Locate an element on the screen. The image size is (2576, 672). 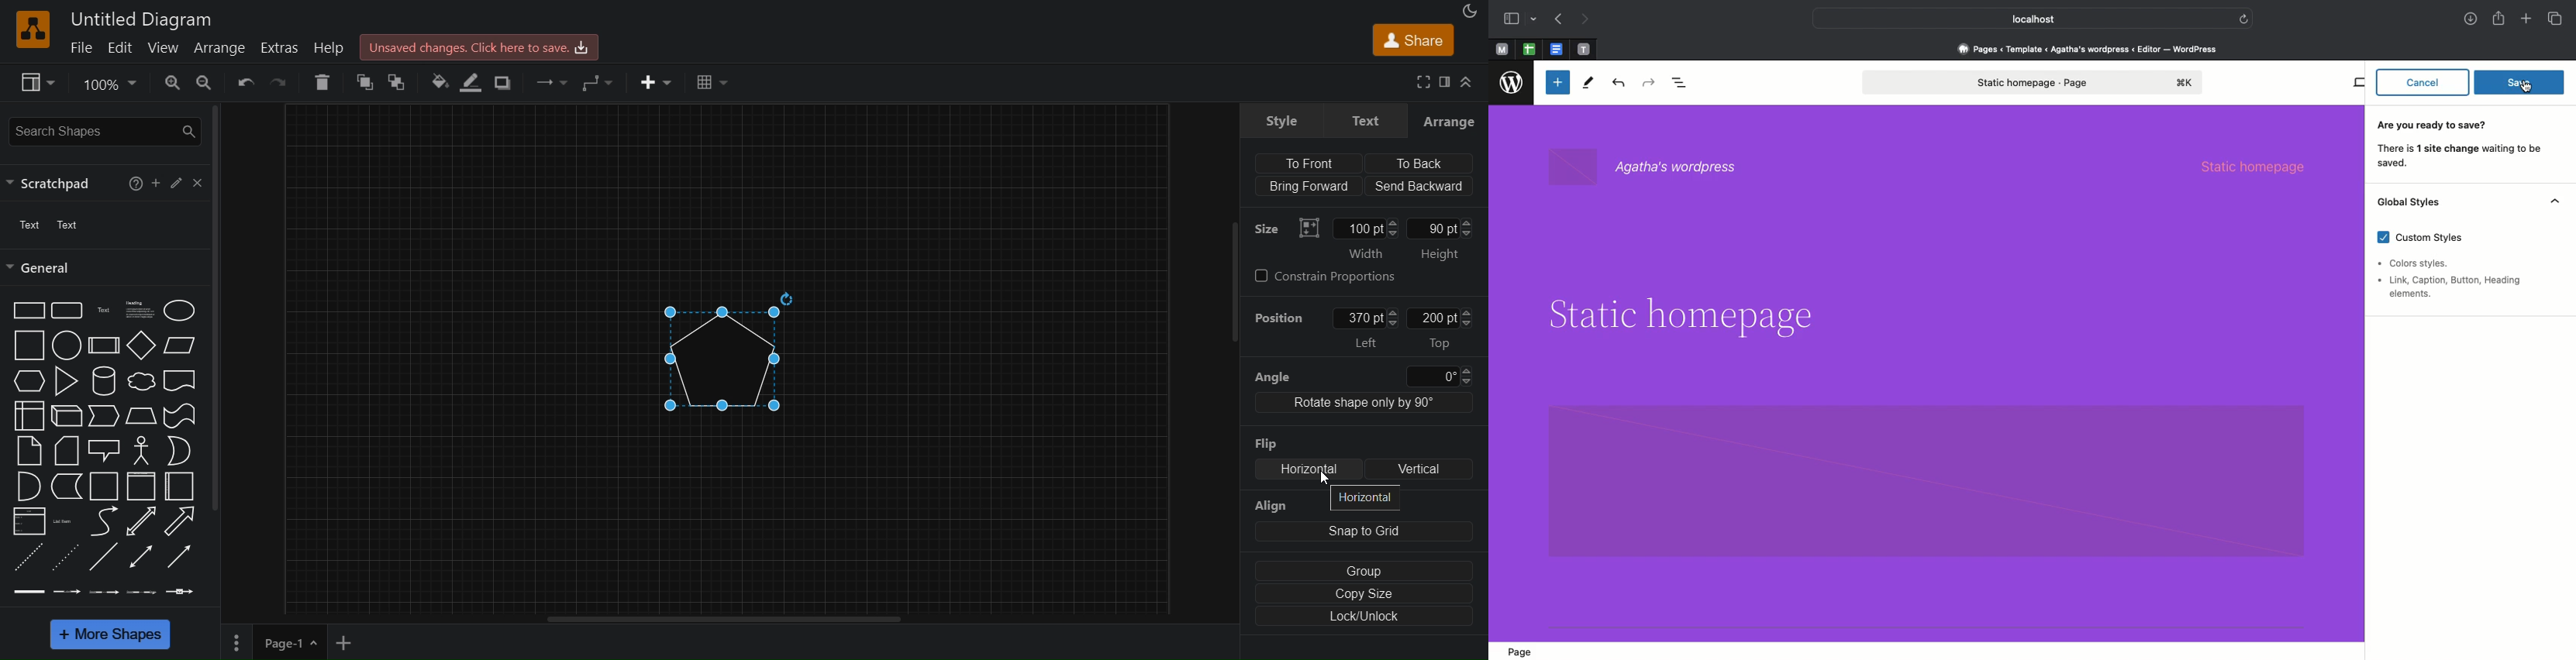
Undo is located at coordinates (1618, 84).